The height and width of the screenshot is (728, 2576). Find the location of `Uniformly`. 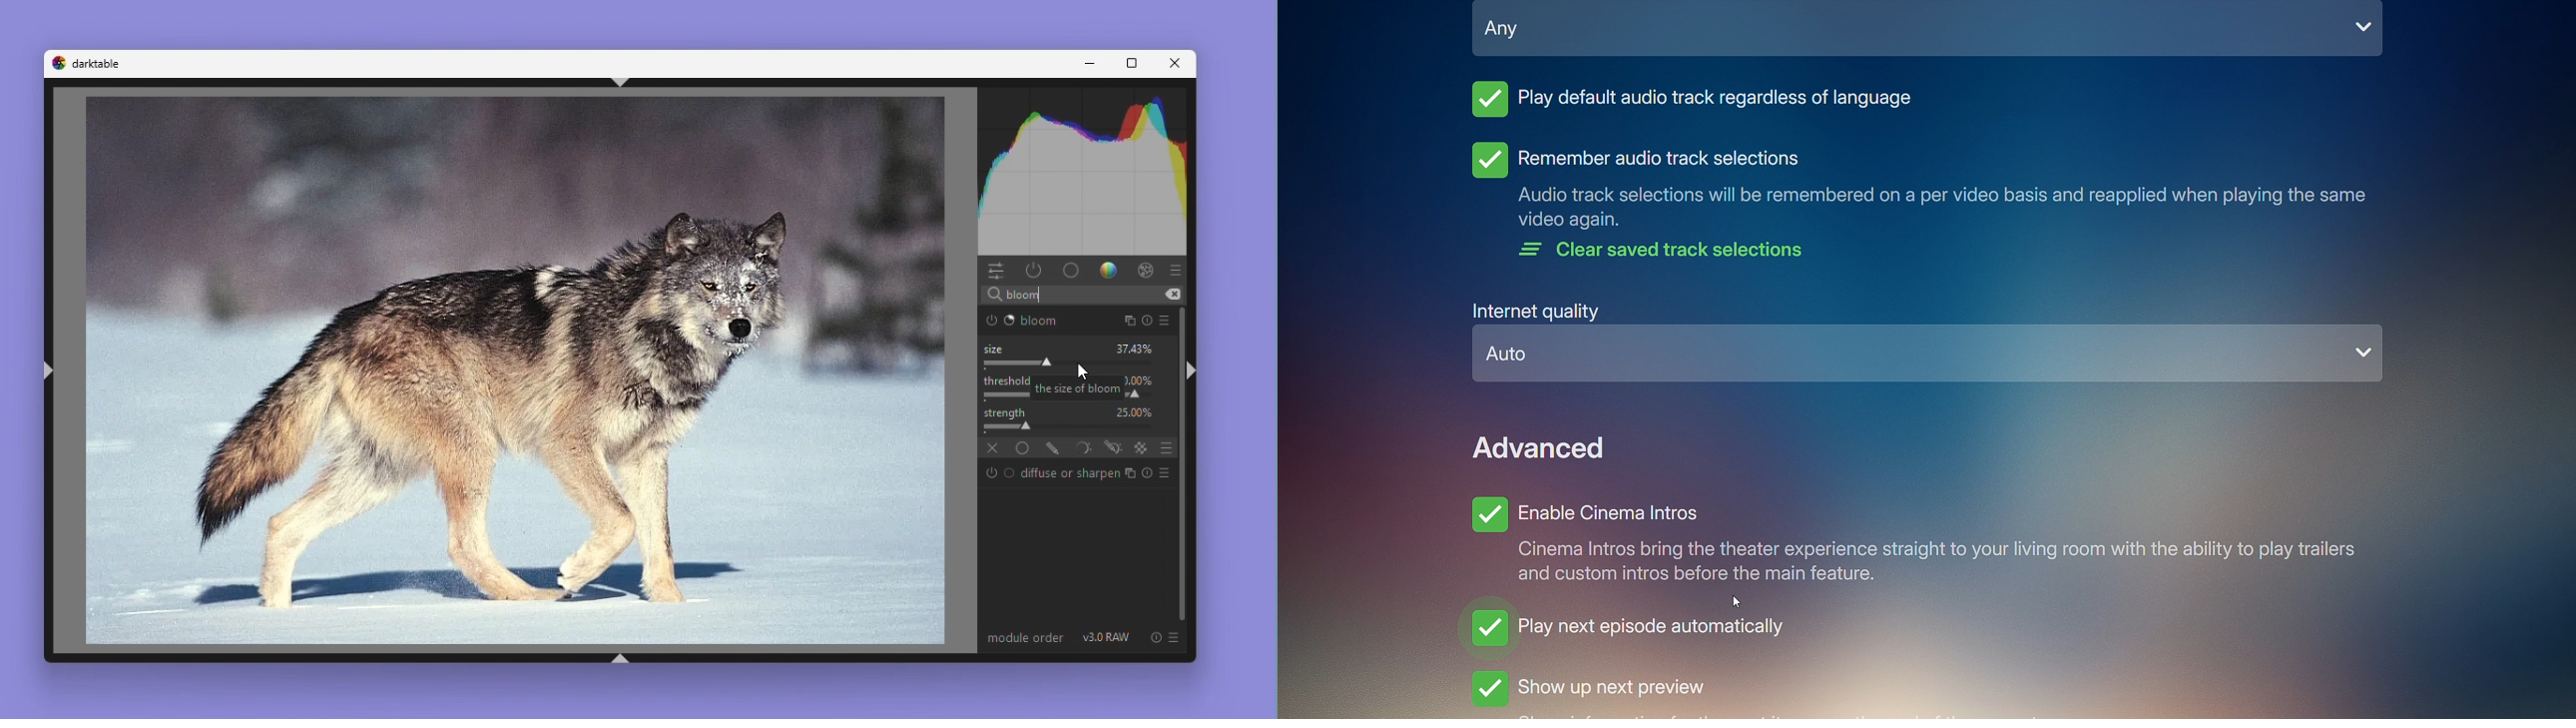

Uniformly is located at coordinates (1022, 447).